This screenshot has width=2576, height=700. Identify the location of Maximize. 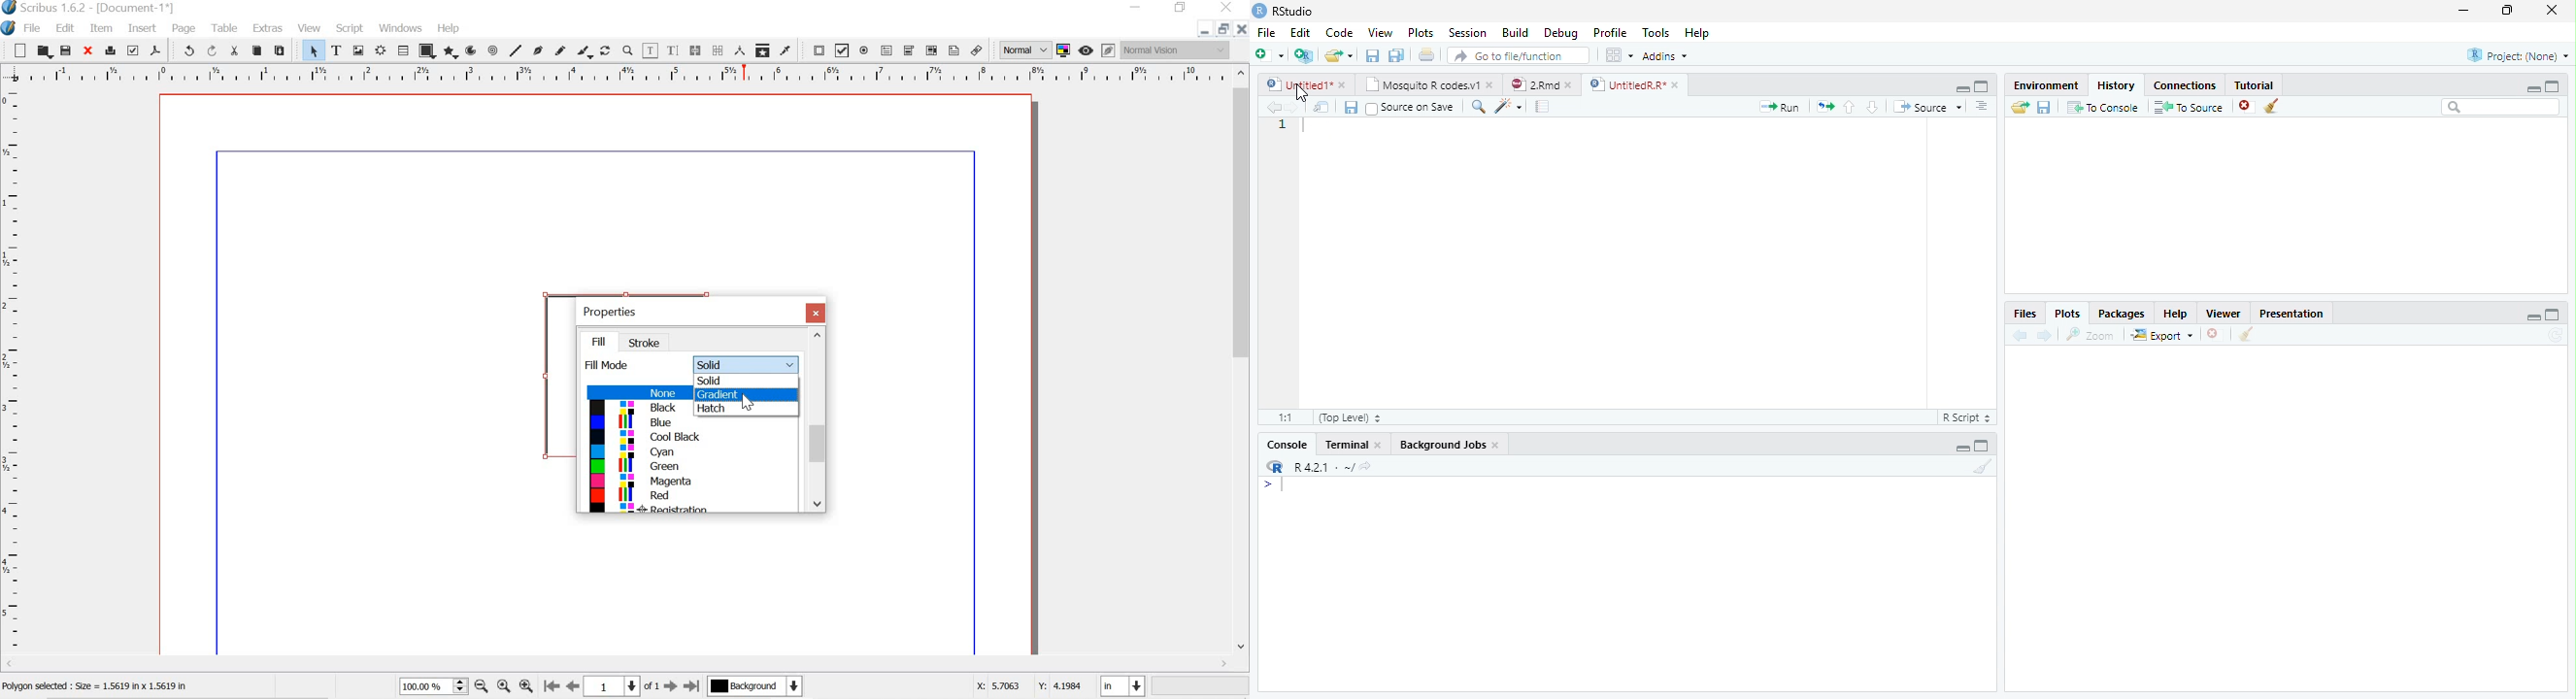
(1983, 446).